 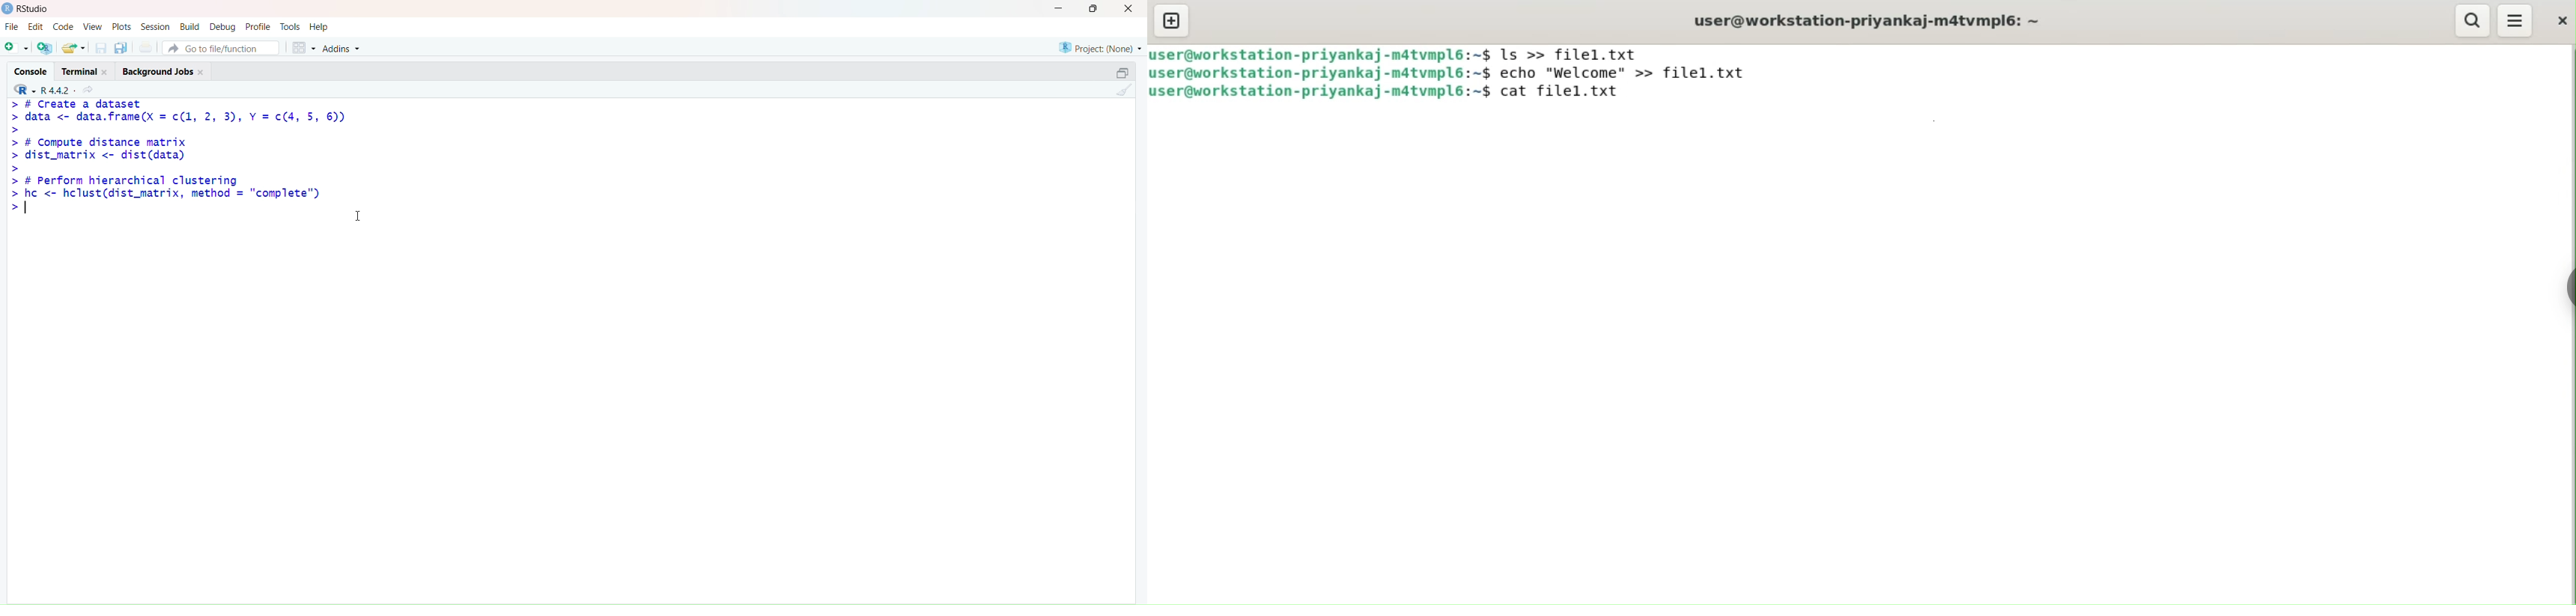 What do you see at coordinates (1631, 74) in the screenshot?
I see `echo  "Welcome"  >> file1.txt` at bounding box center [1631, 74].